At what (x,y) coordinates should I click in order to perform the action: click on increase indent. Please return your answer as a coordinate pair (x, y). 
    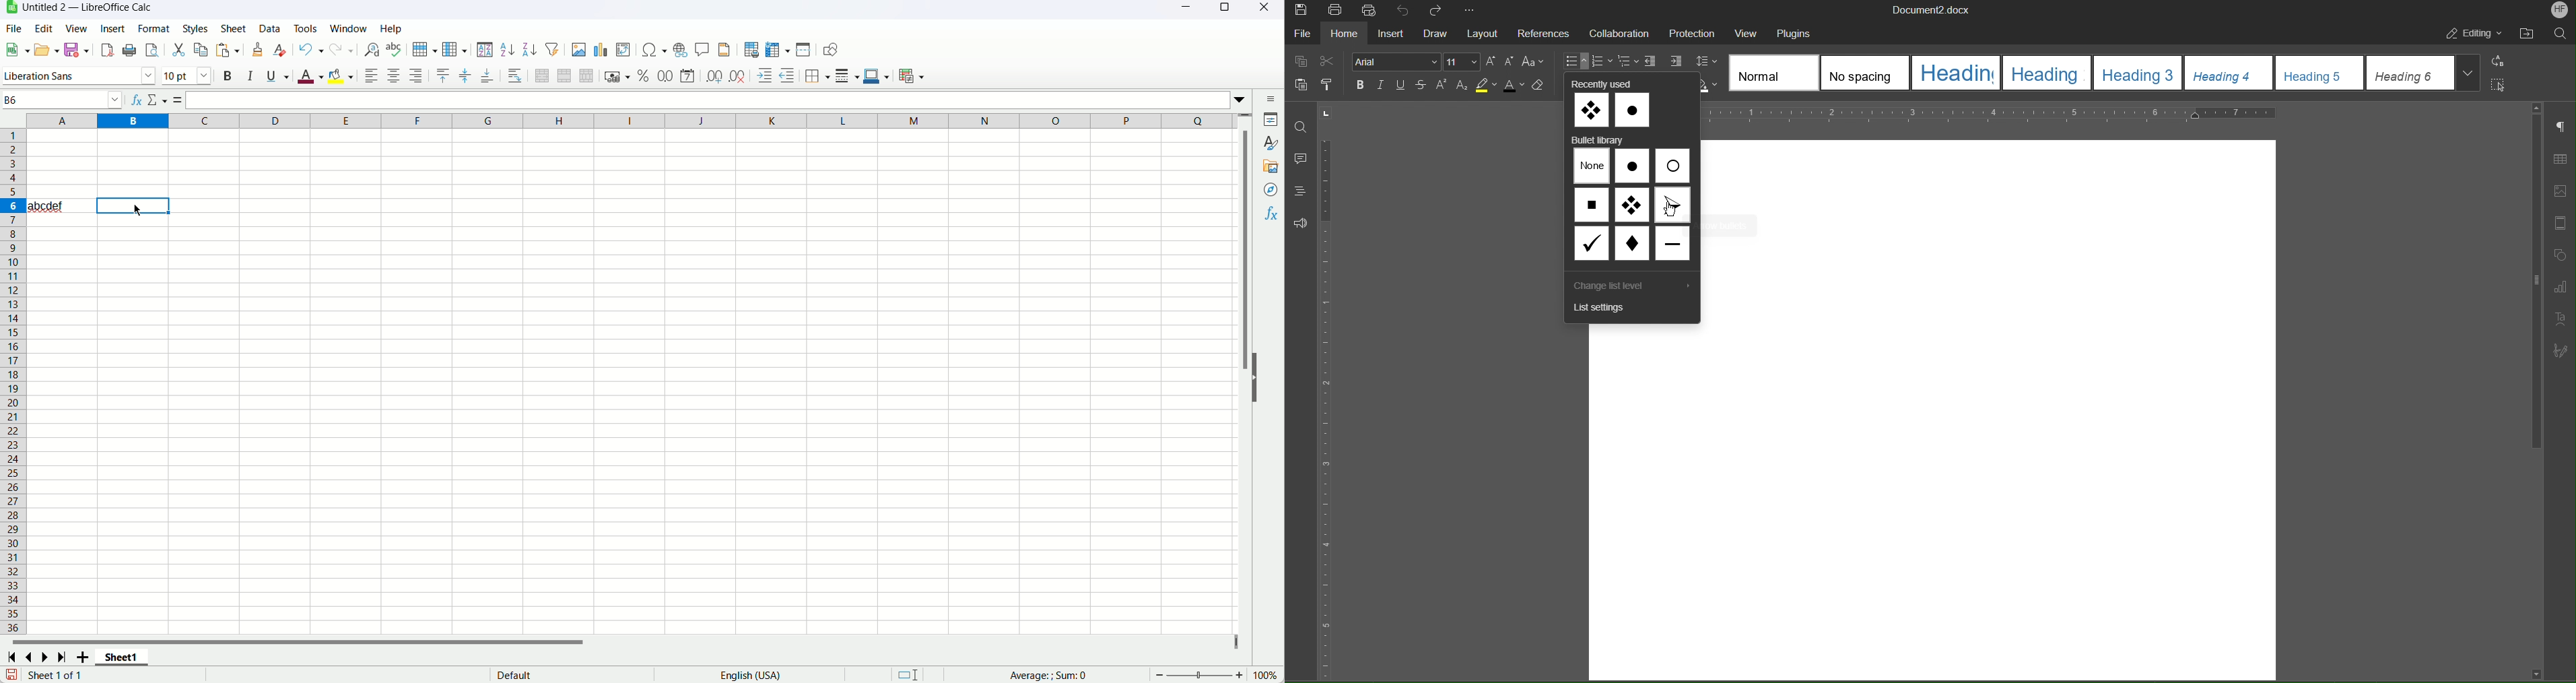
    Looking at the image, I should click on (765, 76).